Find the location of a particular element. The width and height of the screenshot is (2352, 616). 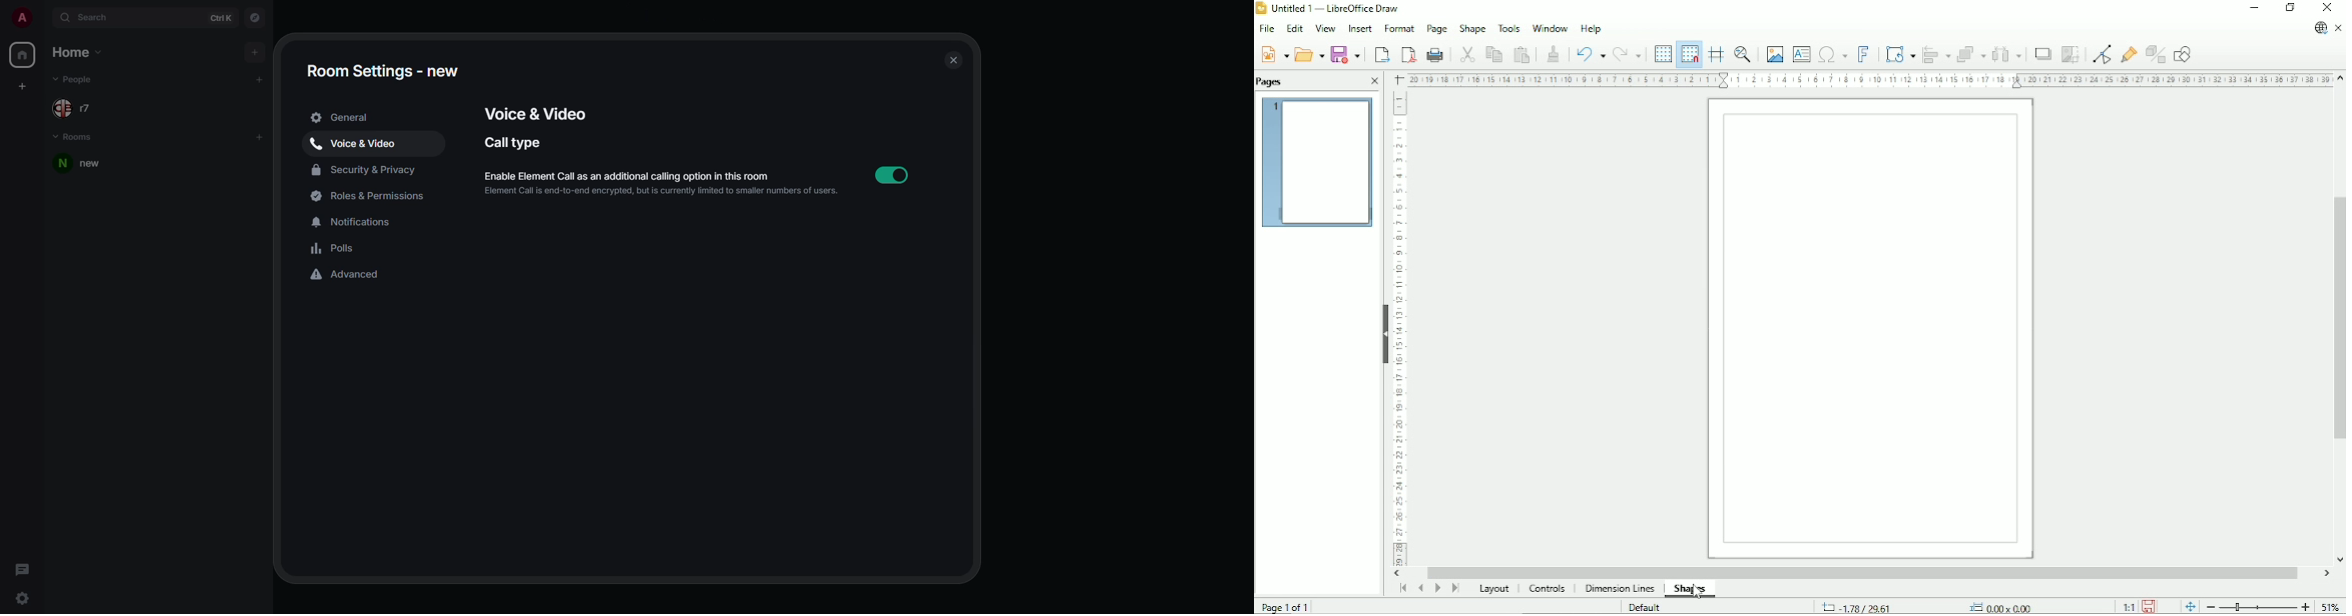

Crop image is located at coordinates (2070, 55).